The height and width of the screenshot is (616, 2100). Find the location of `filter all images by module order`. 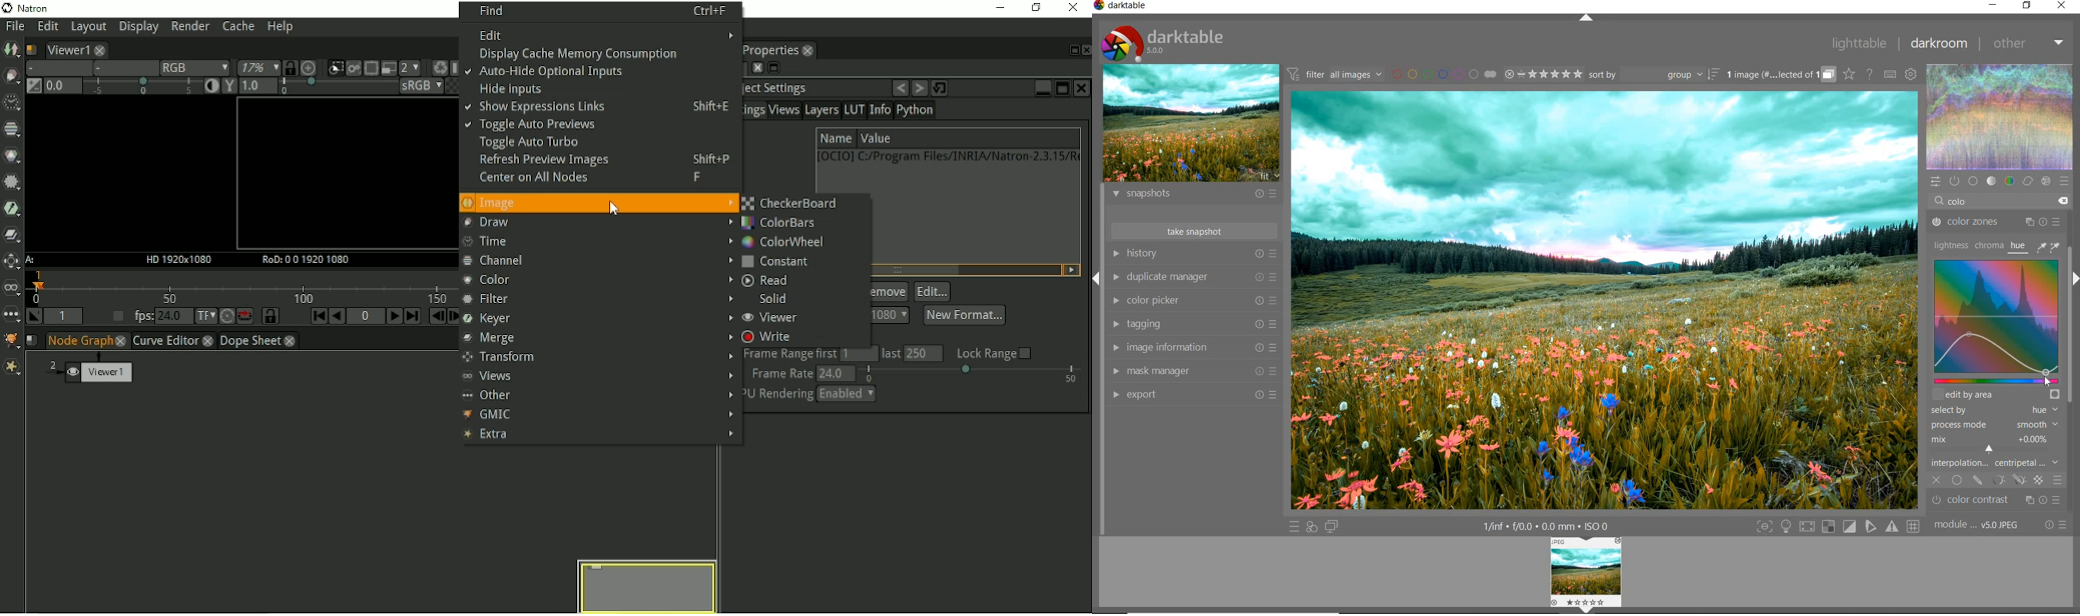

filter all images by module order is located at coordinates (1334, 75).